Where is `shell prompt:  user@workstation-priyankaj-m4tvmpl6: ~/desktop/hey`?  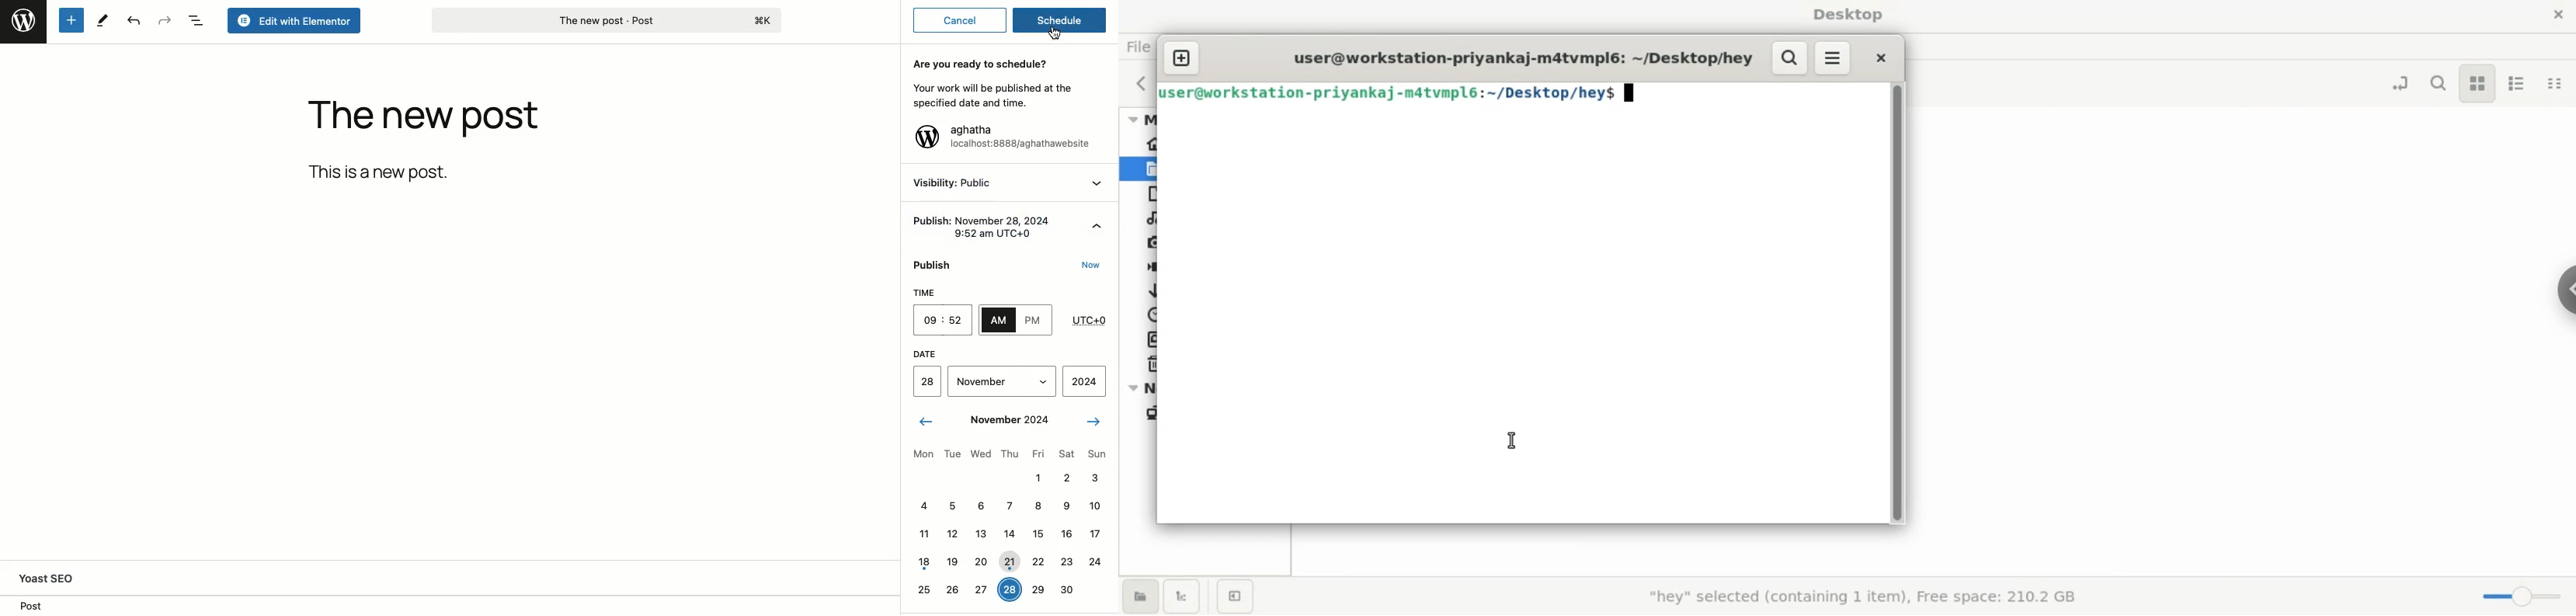
shell prompt:  user@workstation-priyankaj-m4tvmpl6: ~/desktop/hey is located at coordinates (1402, 96).